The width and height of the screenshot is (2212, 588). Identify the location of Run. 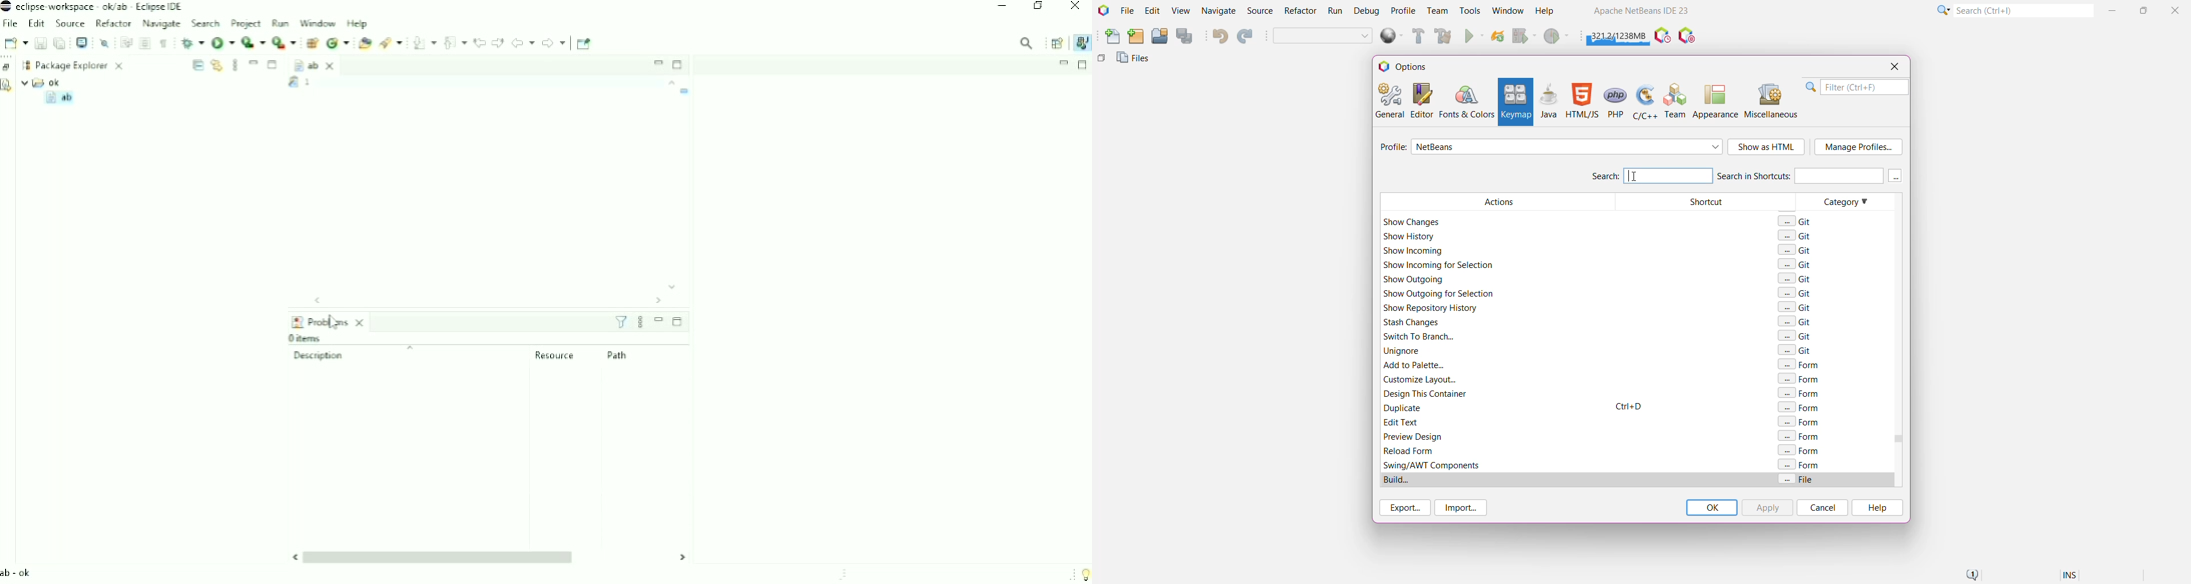
(1335, 13).